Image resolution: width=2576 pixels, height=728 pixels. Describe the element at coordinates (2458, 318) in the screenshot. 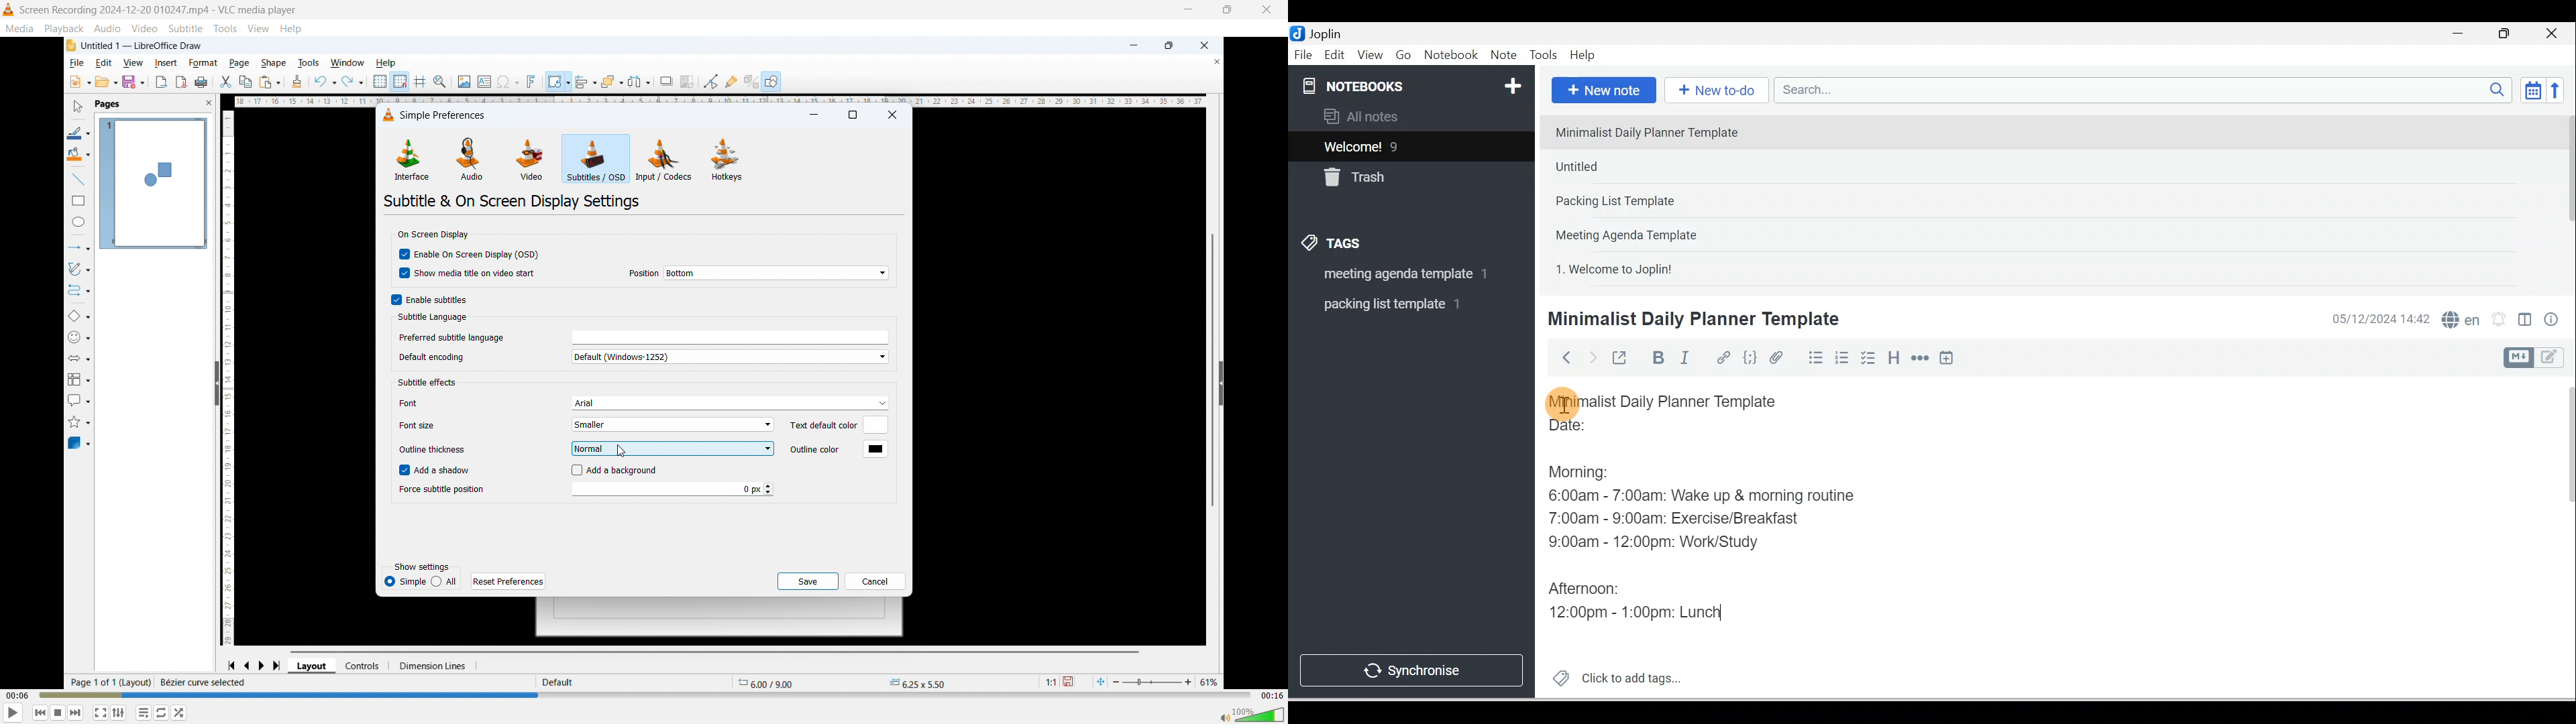

I see `Spelling` at that location.